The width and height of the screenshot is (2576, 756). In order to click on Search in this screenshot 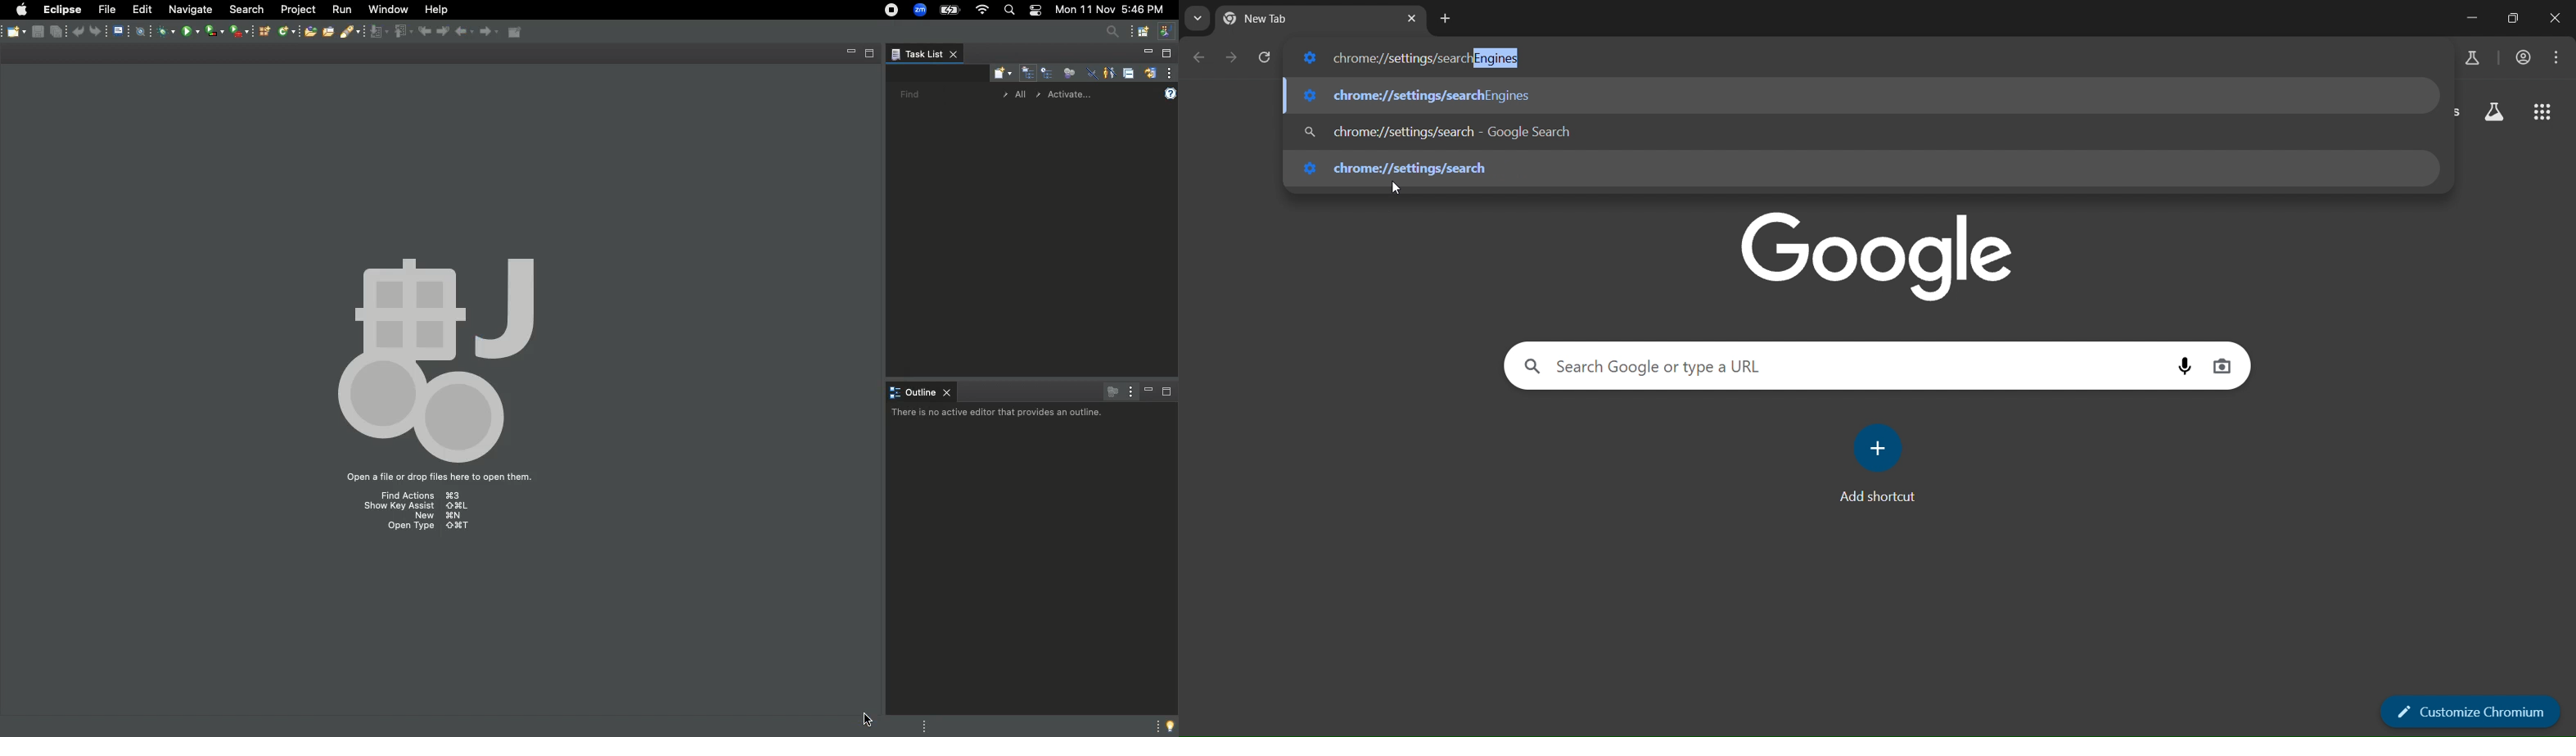, I will do `click(246, 8)`.